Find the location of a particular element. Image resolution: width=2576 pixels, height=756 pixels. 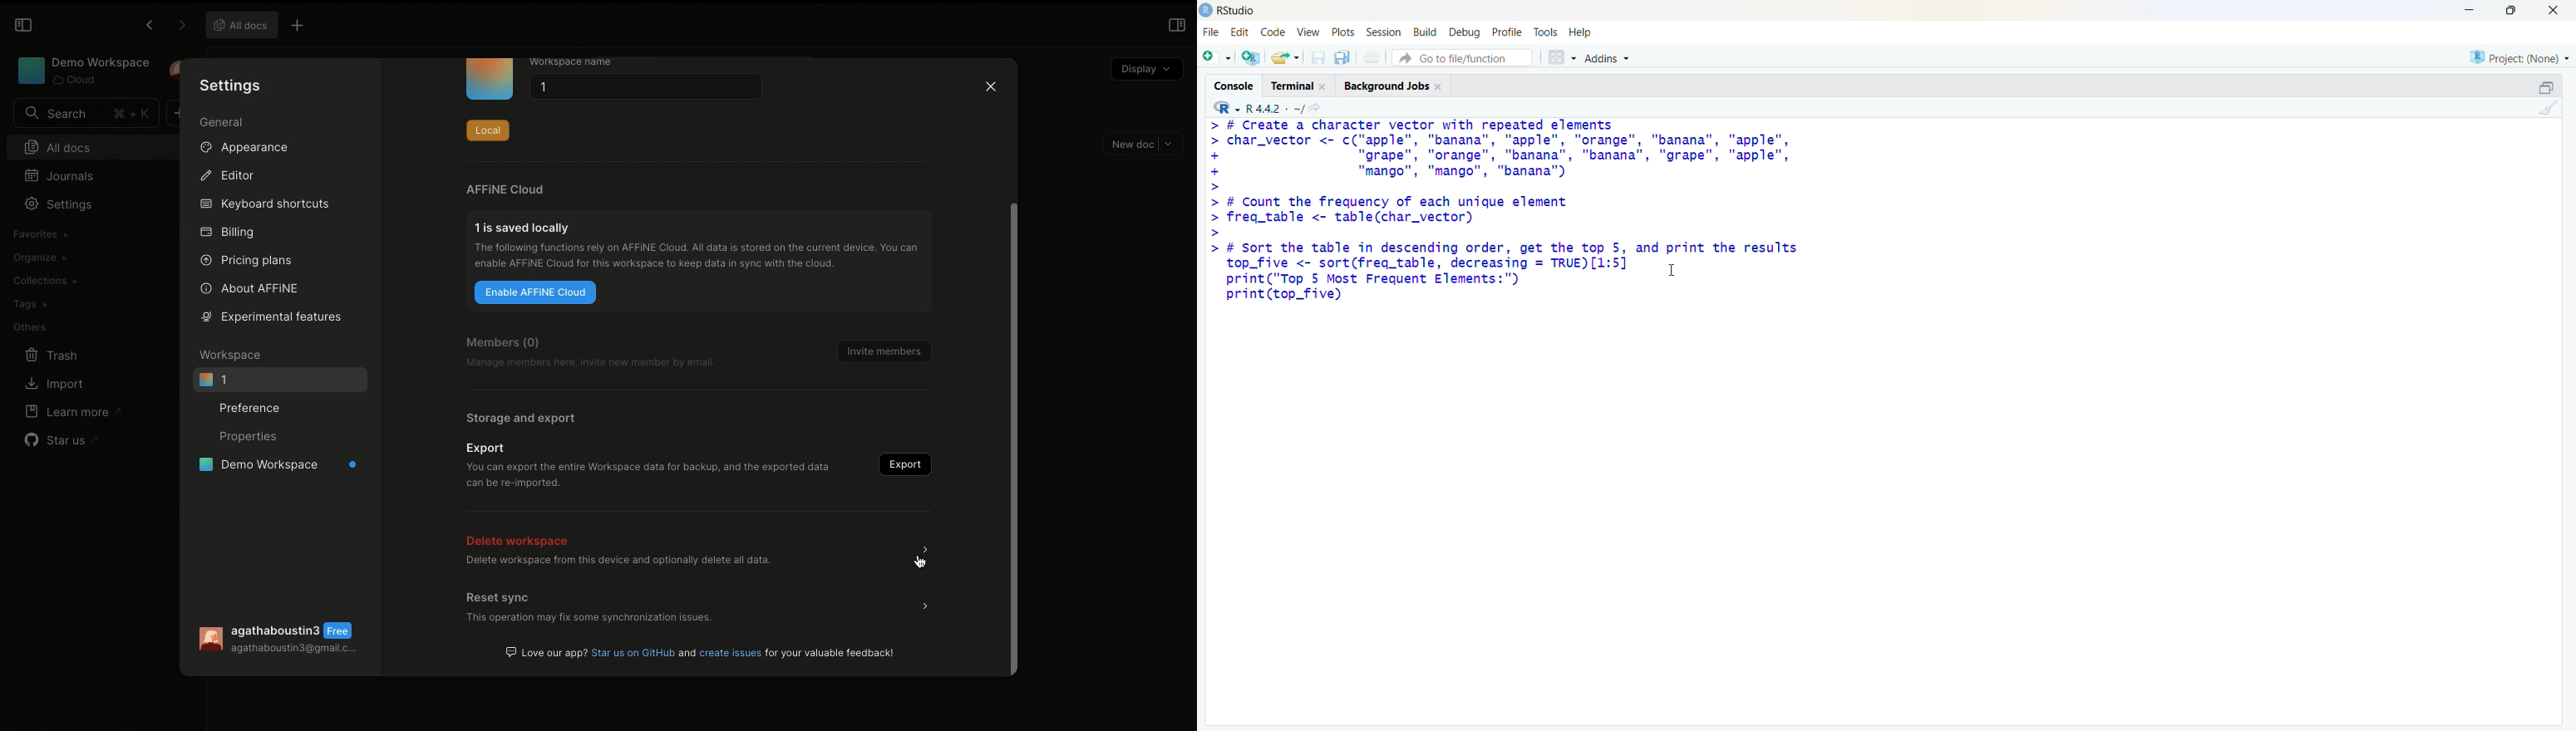

Editor is located at coordinates (229, 176).